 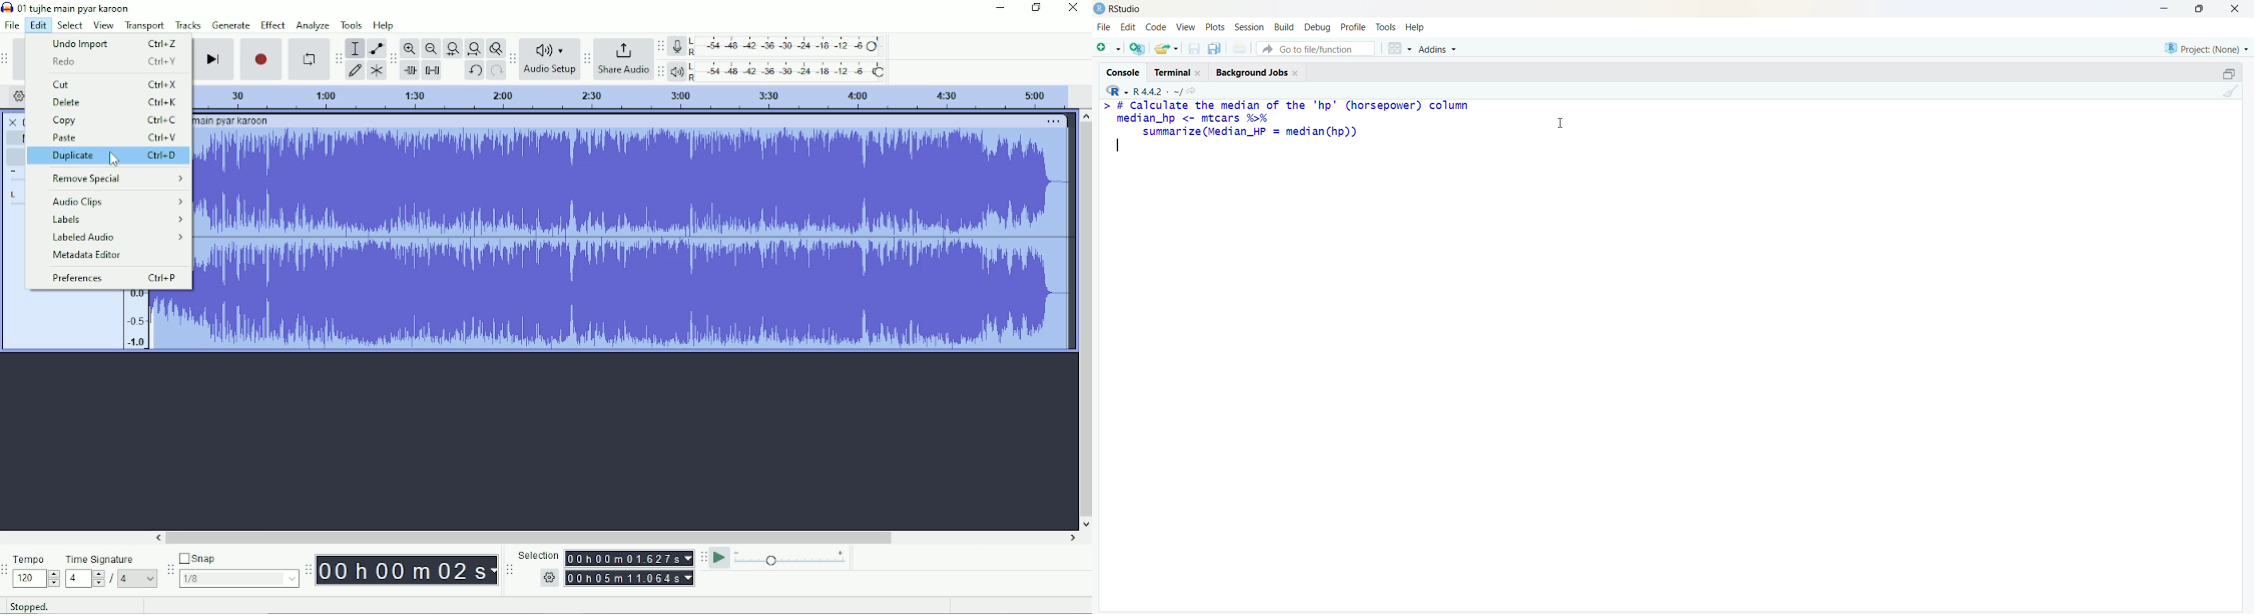 What do you see at coordinates (1159, 91) in the screenshot?
I see `R 4.4.2 ~/` at bounding box center [1159, 91].